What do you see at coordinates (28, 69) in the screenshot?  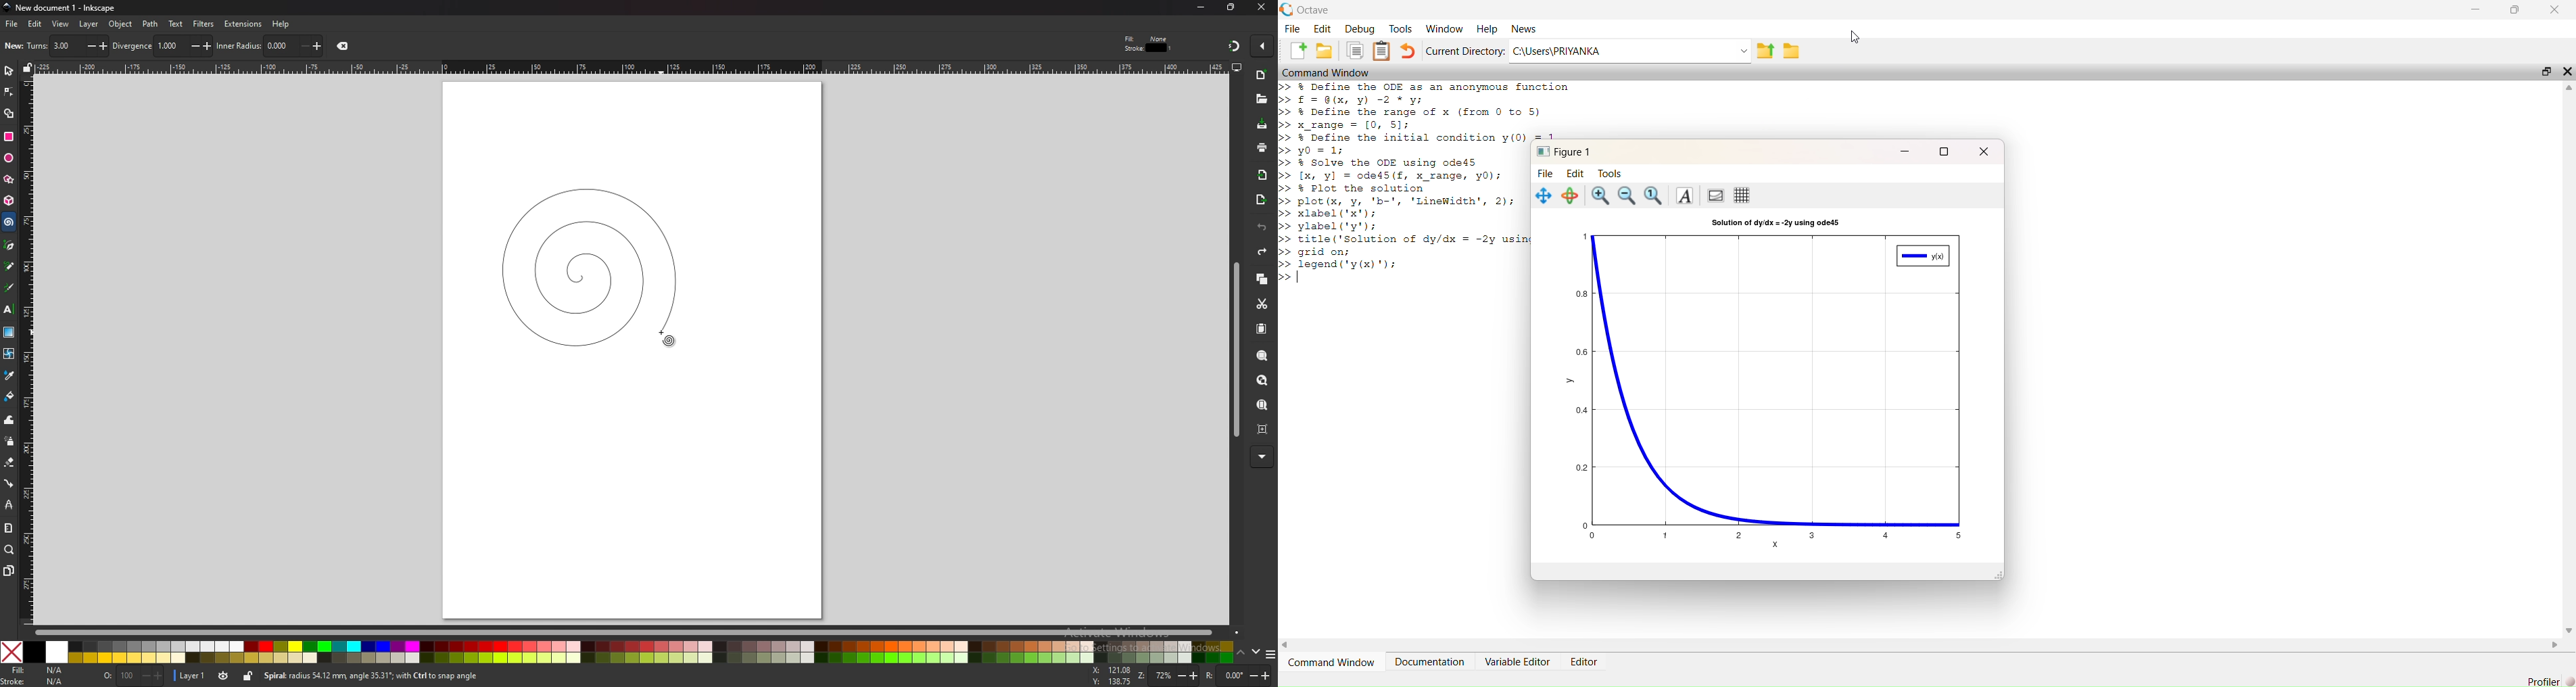 I see `lock guides` at bounding box center [28, 69].